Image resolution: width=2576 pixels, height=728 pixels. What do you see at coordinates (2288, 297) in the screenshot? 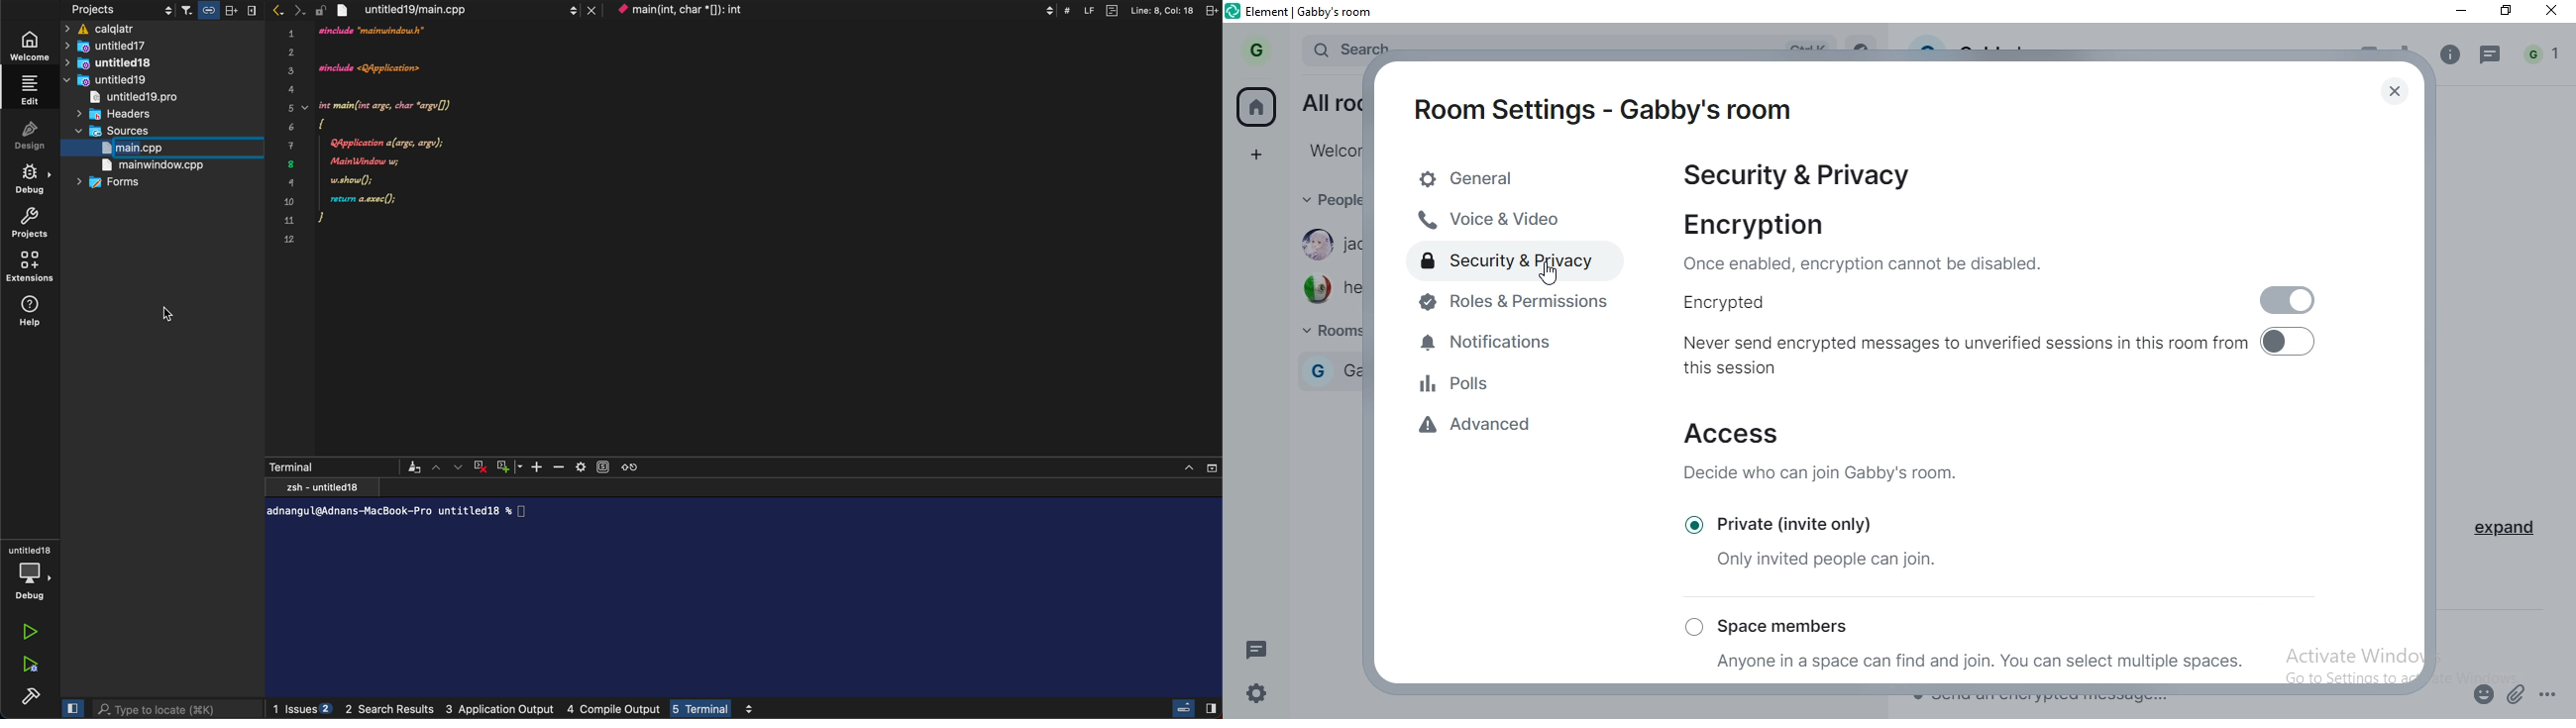
I see `on/off` at bounding box center [2288, 297].